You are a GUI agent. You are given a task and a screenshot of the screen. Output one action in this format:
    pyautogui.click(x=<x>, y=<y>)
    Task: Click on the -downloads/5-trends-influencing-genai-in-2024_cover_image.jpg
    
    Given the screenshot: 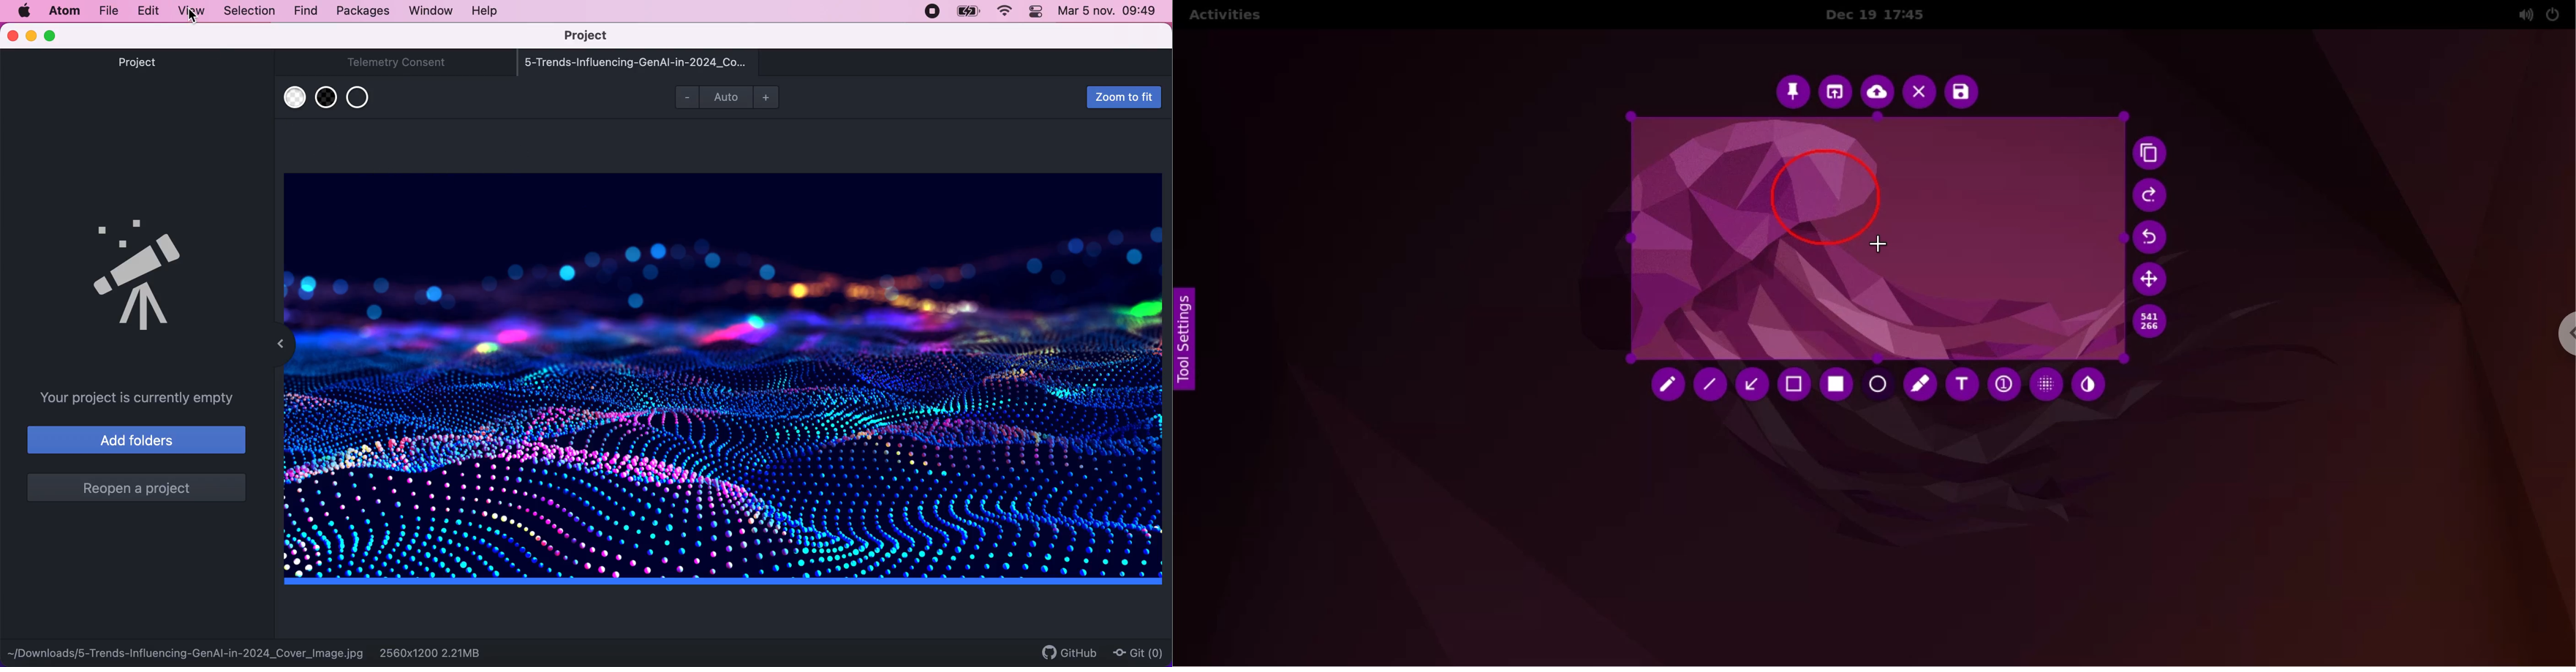 What is the action you would take?
    pyautogui.click(x=191, y=650)
    